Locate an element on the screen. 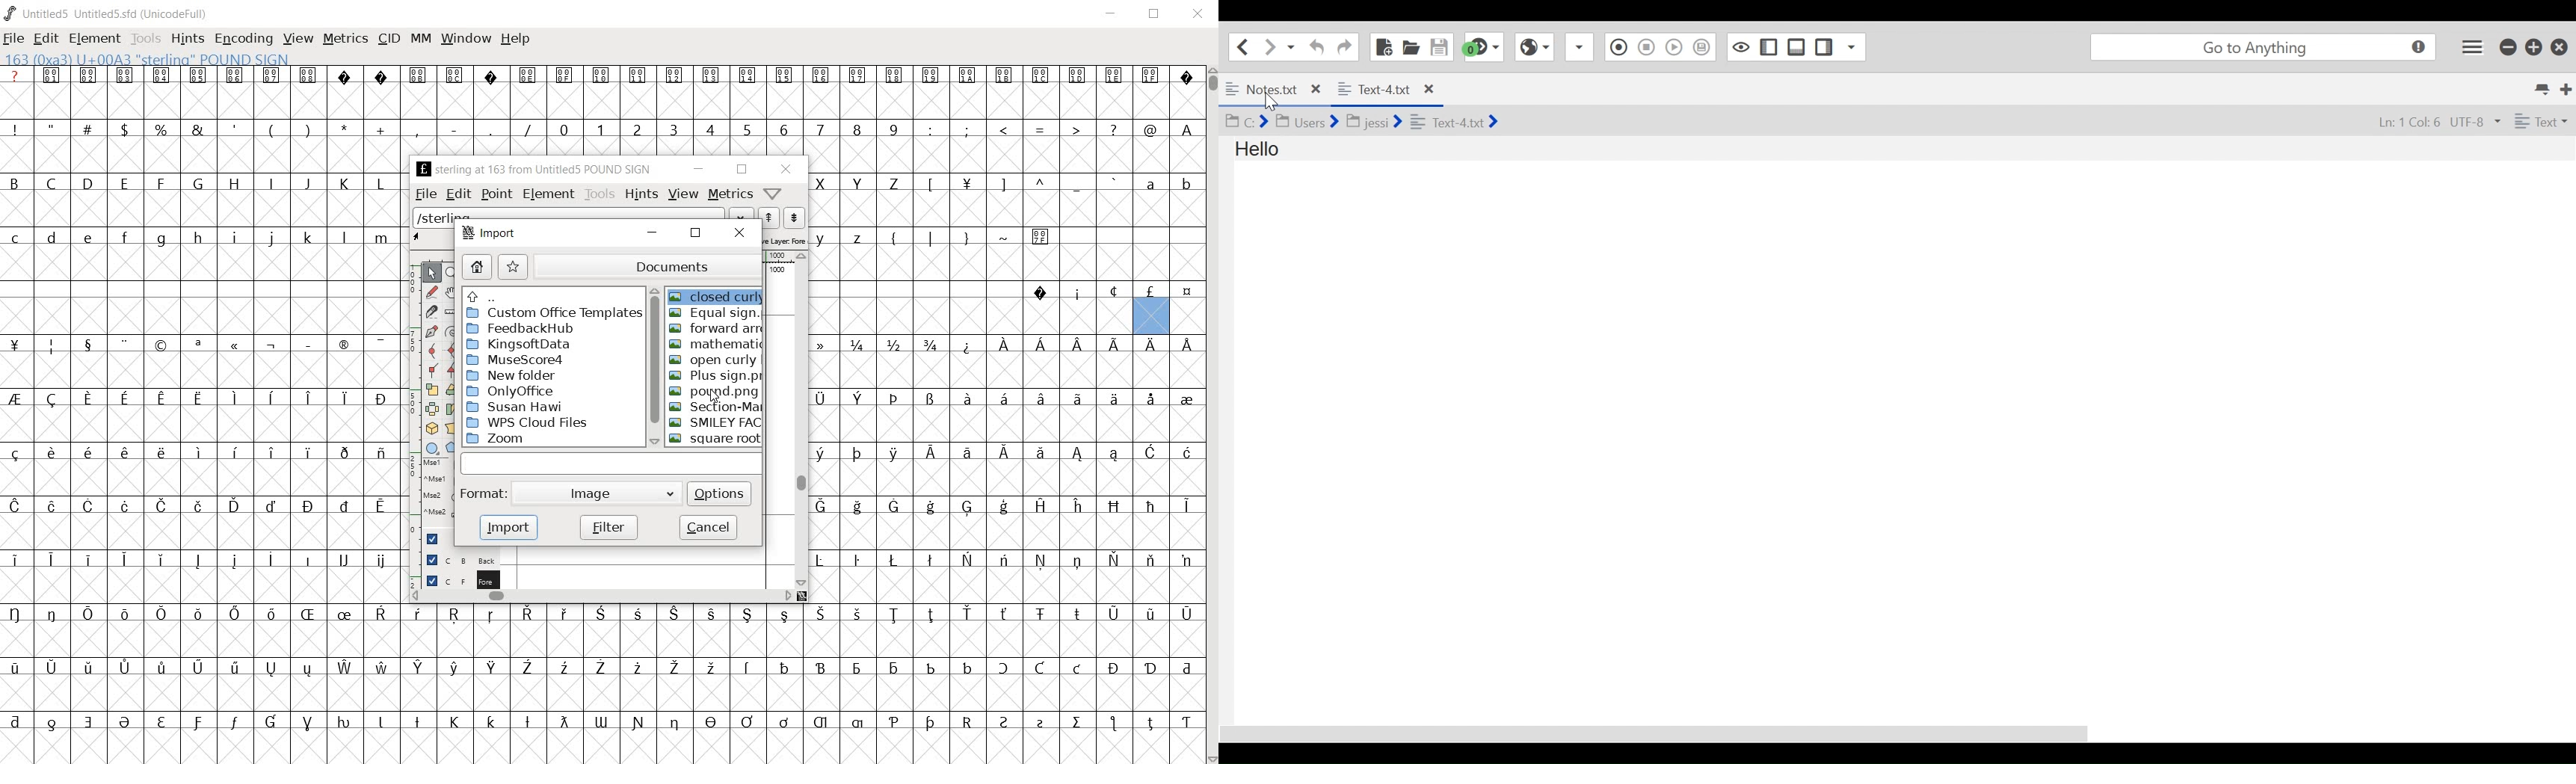 This screenshot has height=784, width=2576. Symbol is located at coordinates (1151, 668).